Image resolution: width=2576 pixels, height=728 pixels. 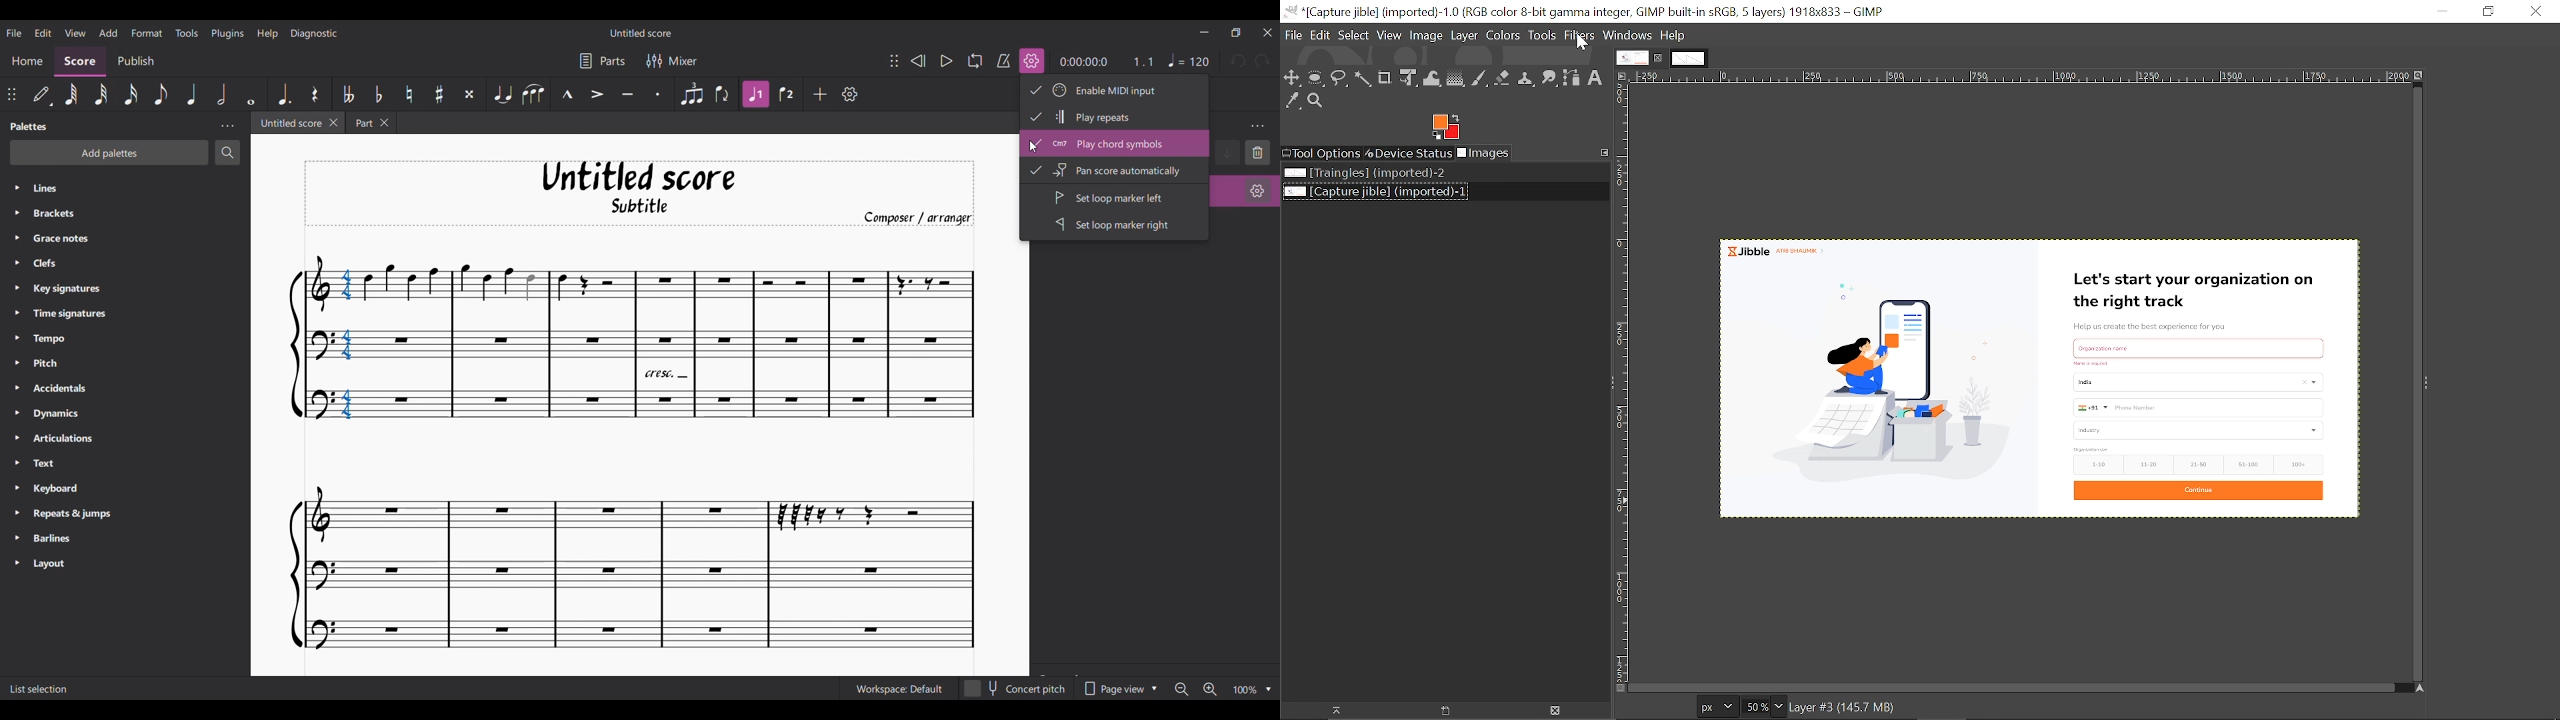 I want to click on 32nd note, so click(x=101, y=95).